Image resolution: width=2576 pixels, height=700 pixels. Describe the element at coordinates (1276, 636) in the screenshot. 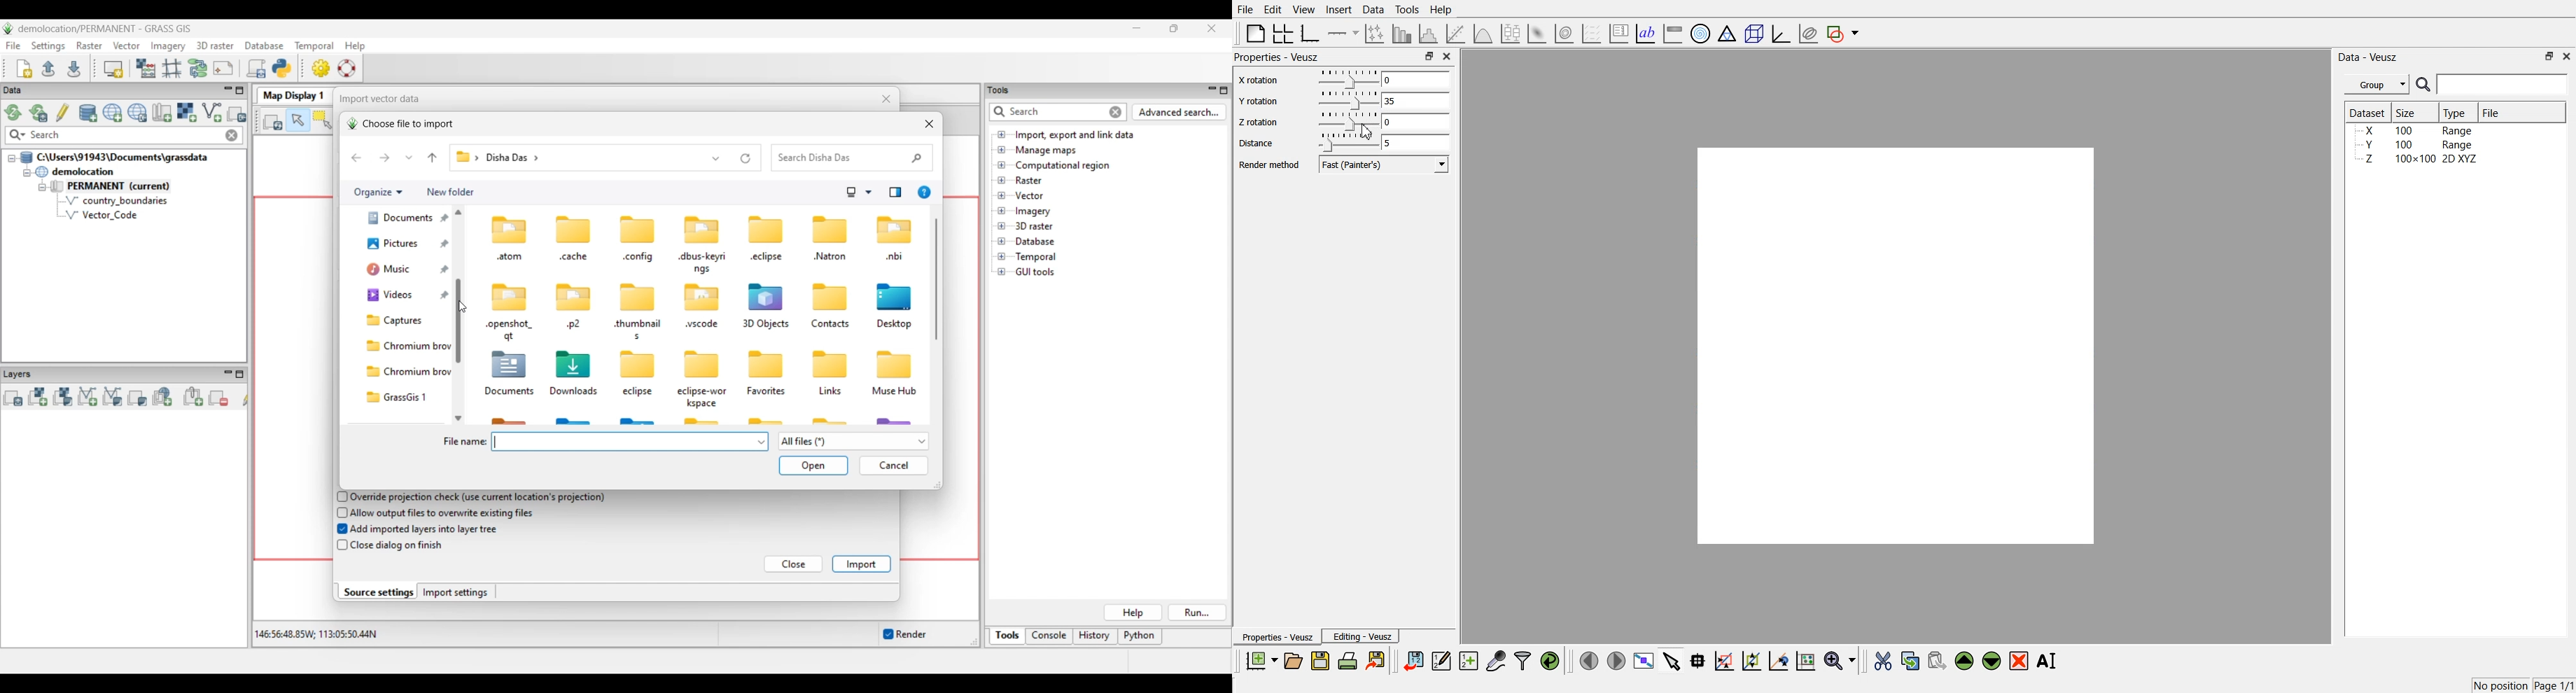

I see `Properties - Veusz` at that location.